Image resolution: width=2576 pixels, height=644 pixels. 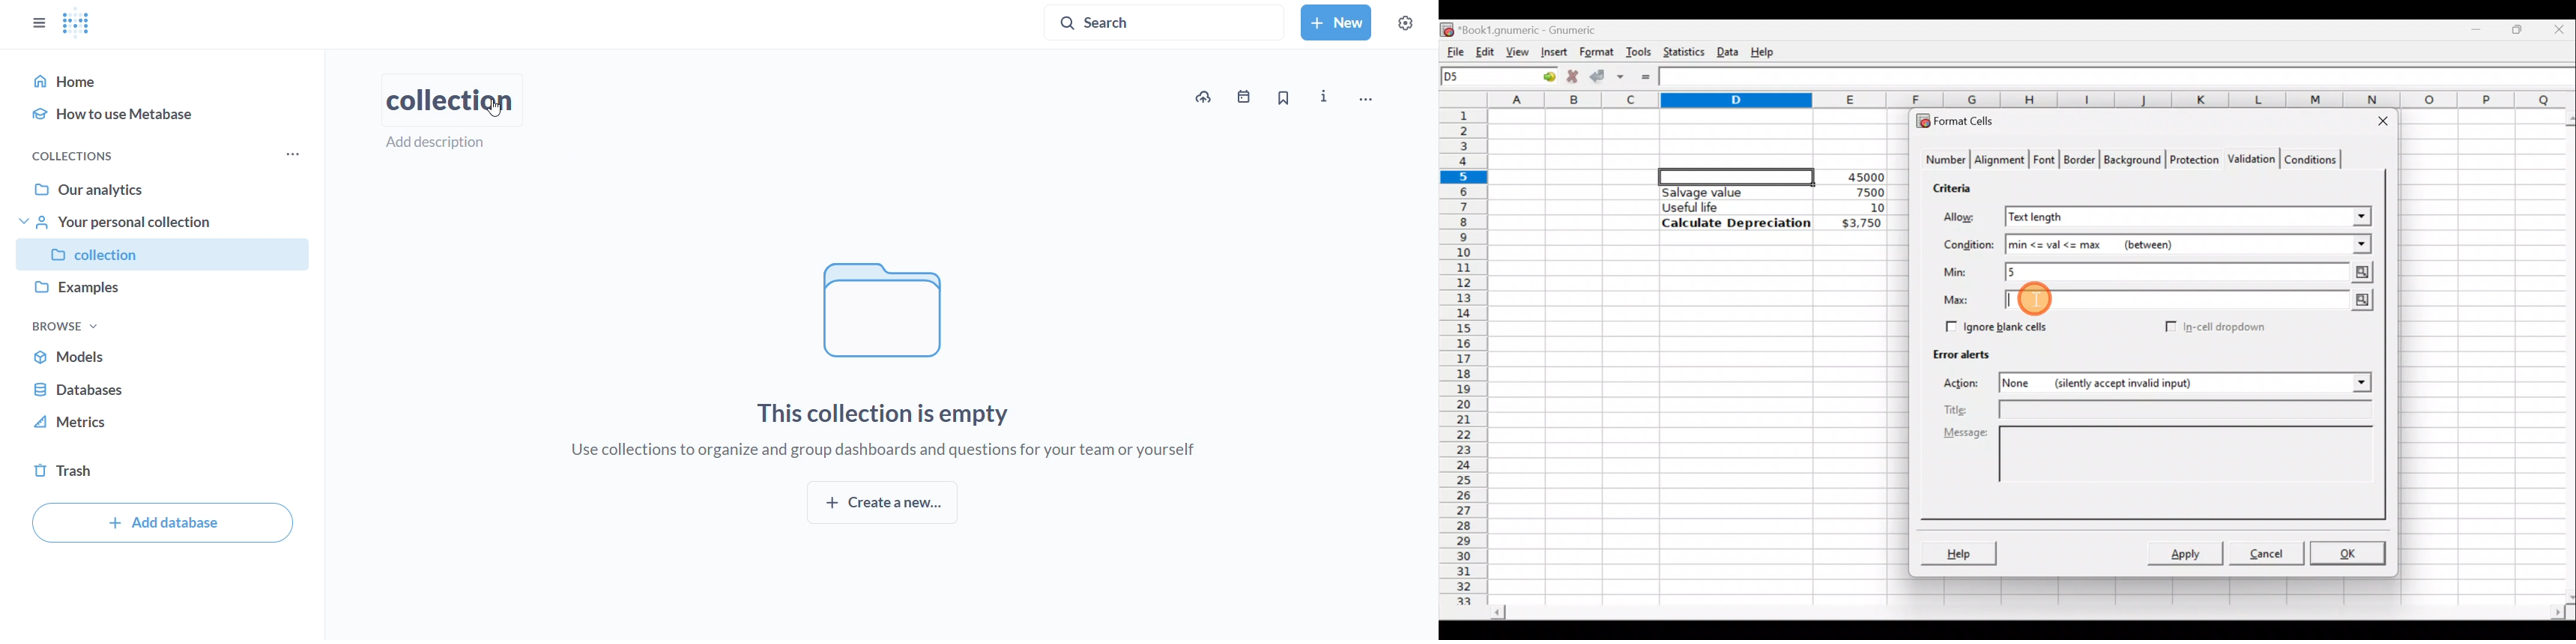 I want to click on Alignment, so click(x=2000, y=161).